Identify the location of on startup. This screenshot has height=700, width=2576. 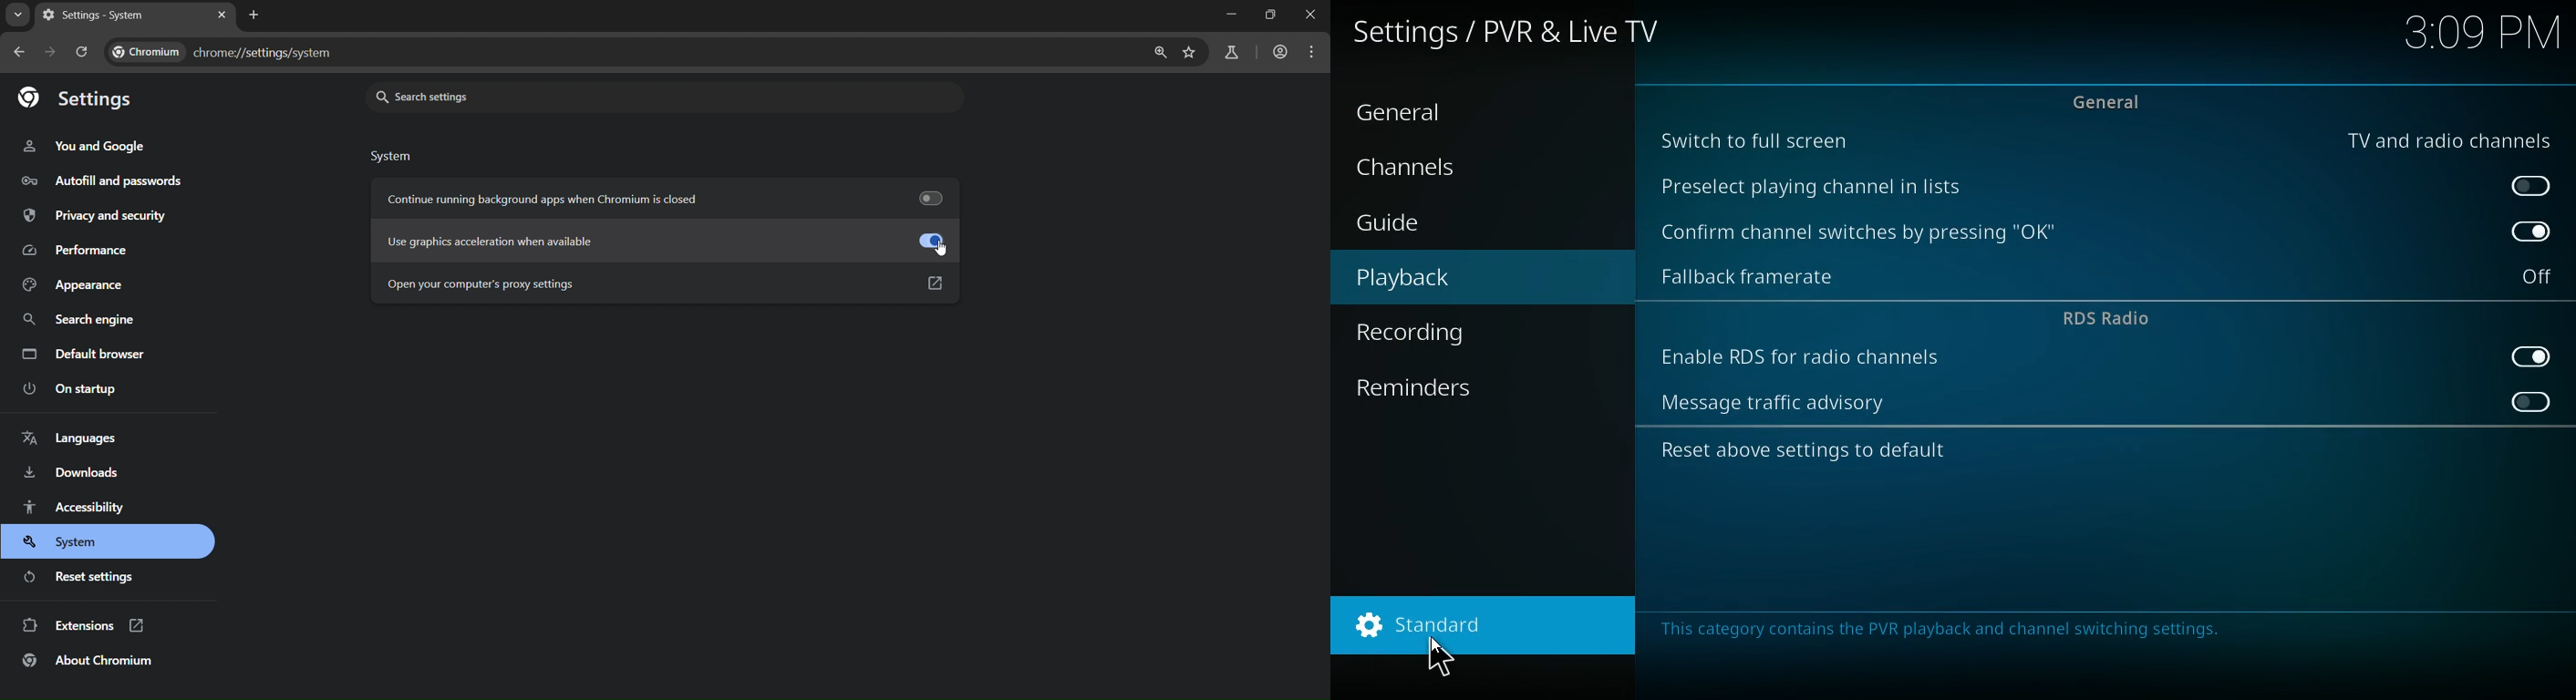
(71, 389).